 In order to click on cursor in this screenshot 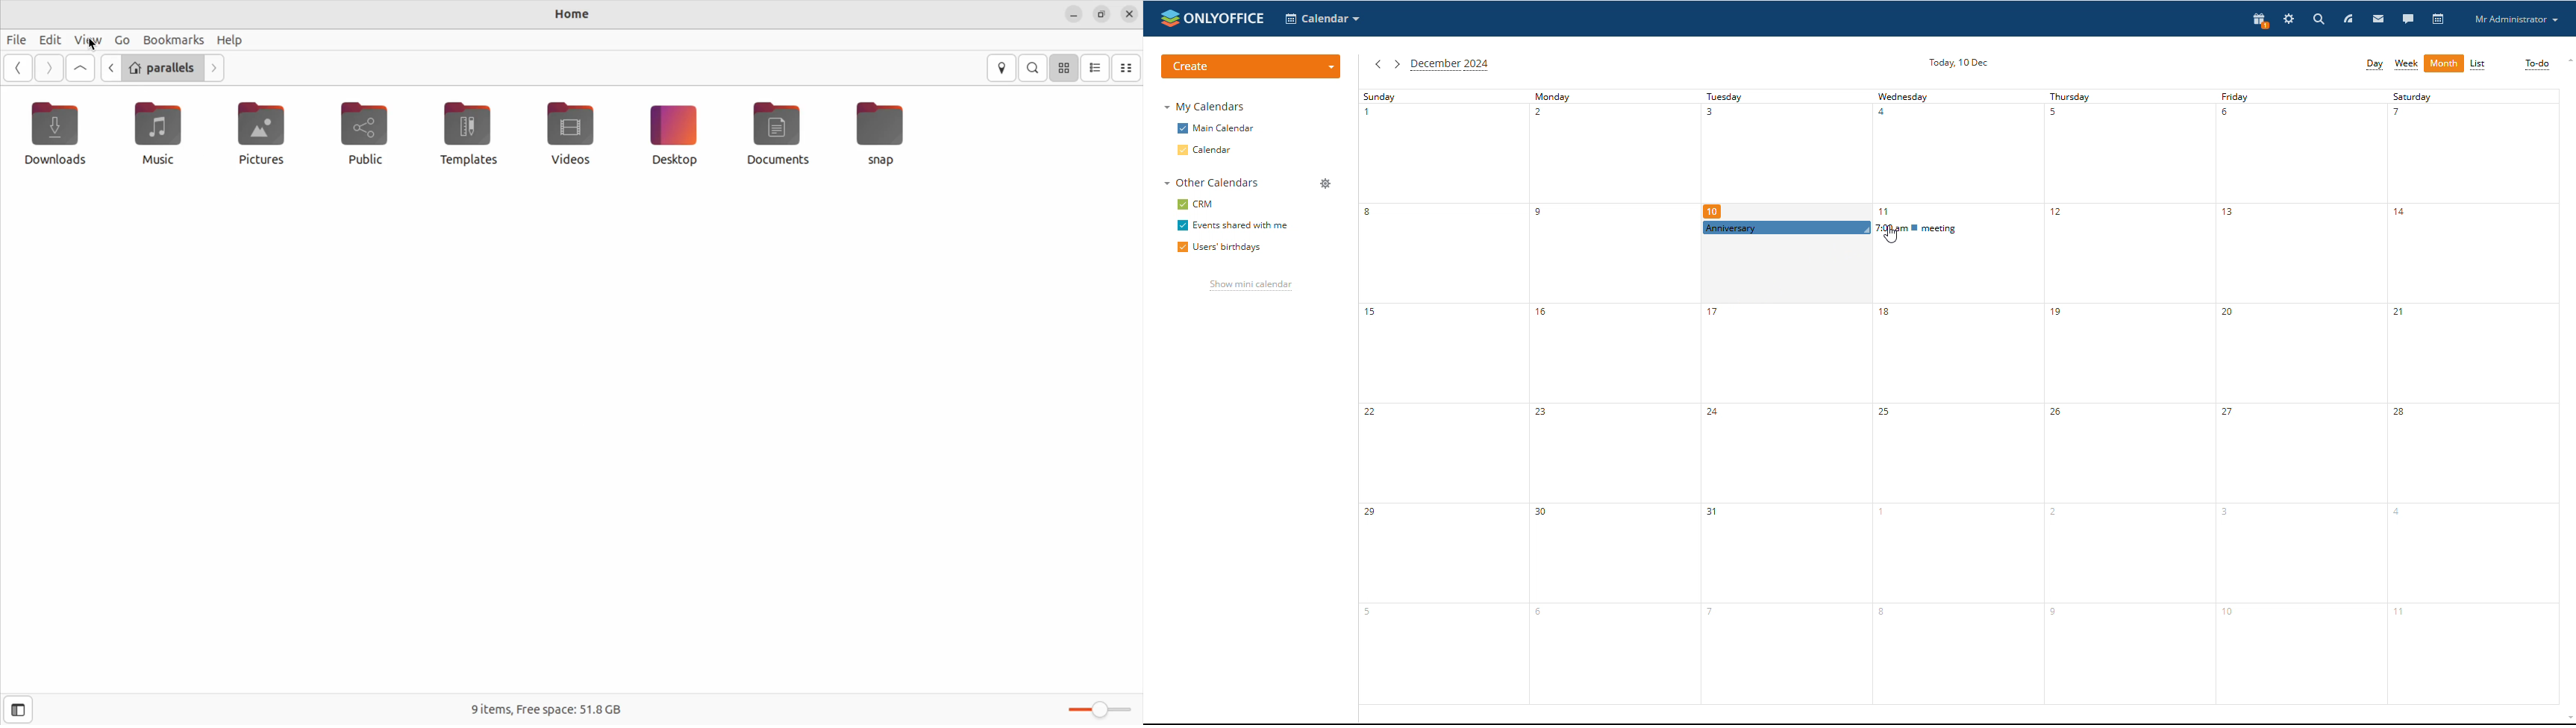, I will do `click(95, 47)`.